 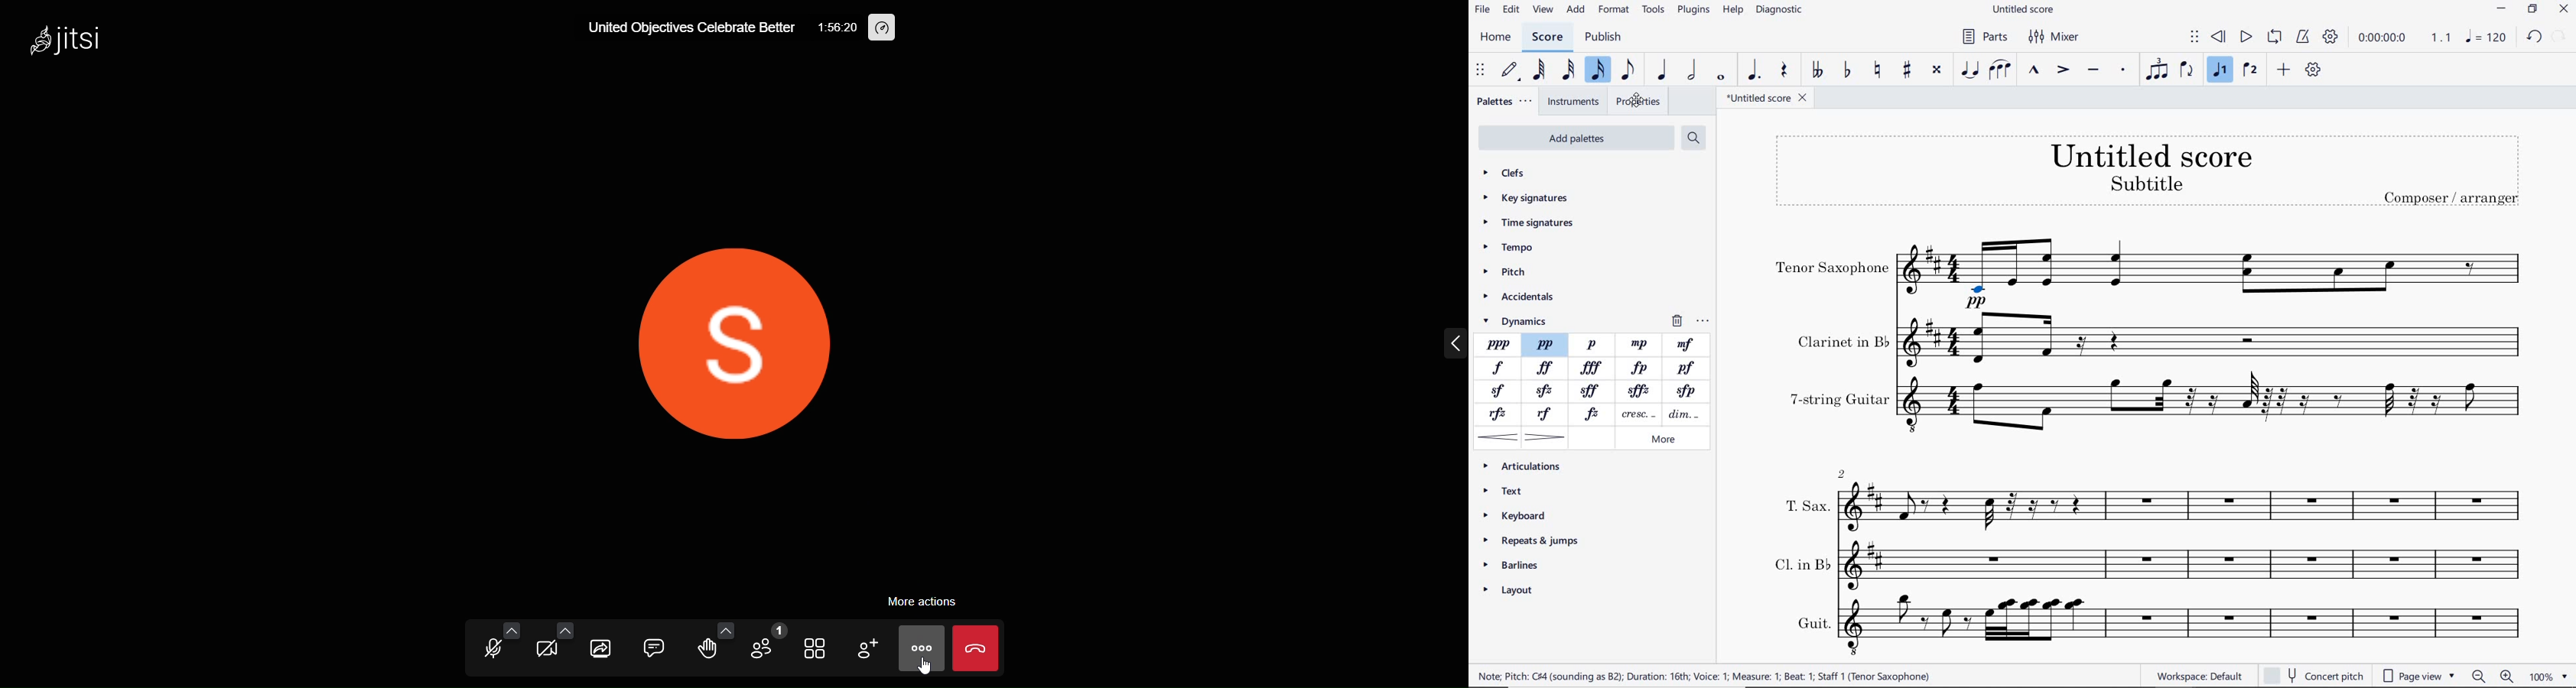 I want to click on dynamics, so click(x=1520, y=320).